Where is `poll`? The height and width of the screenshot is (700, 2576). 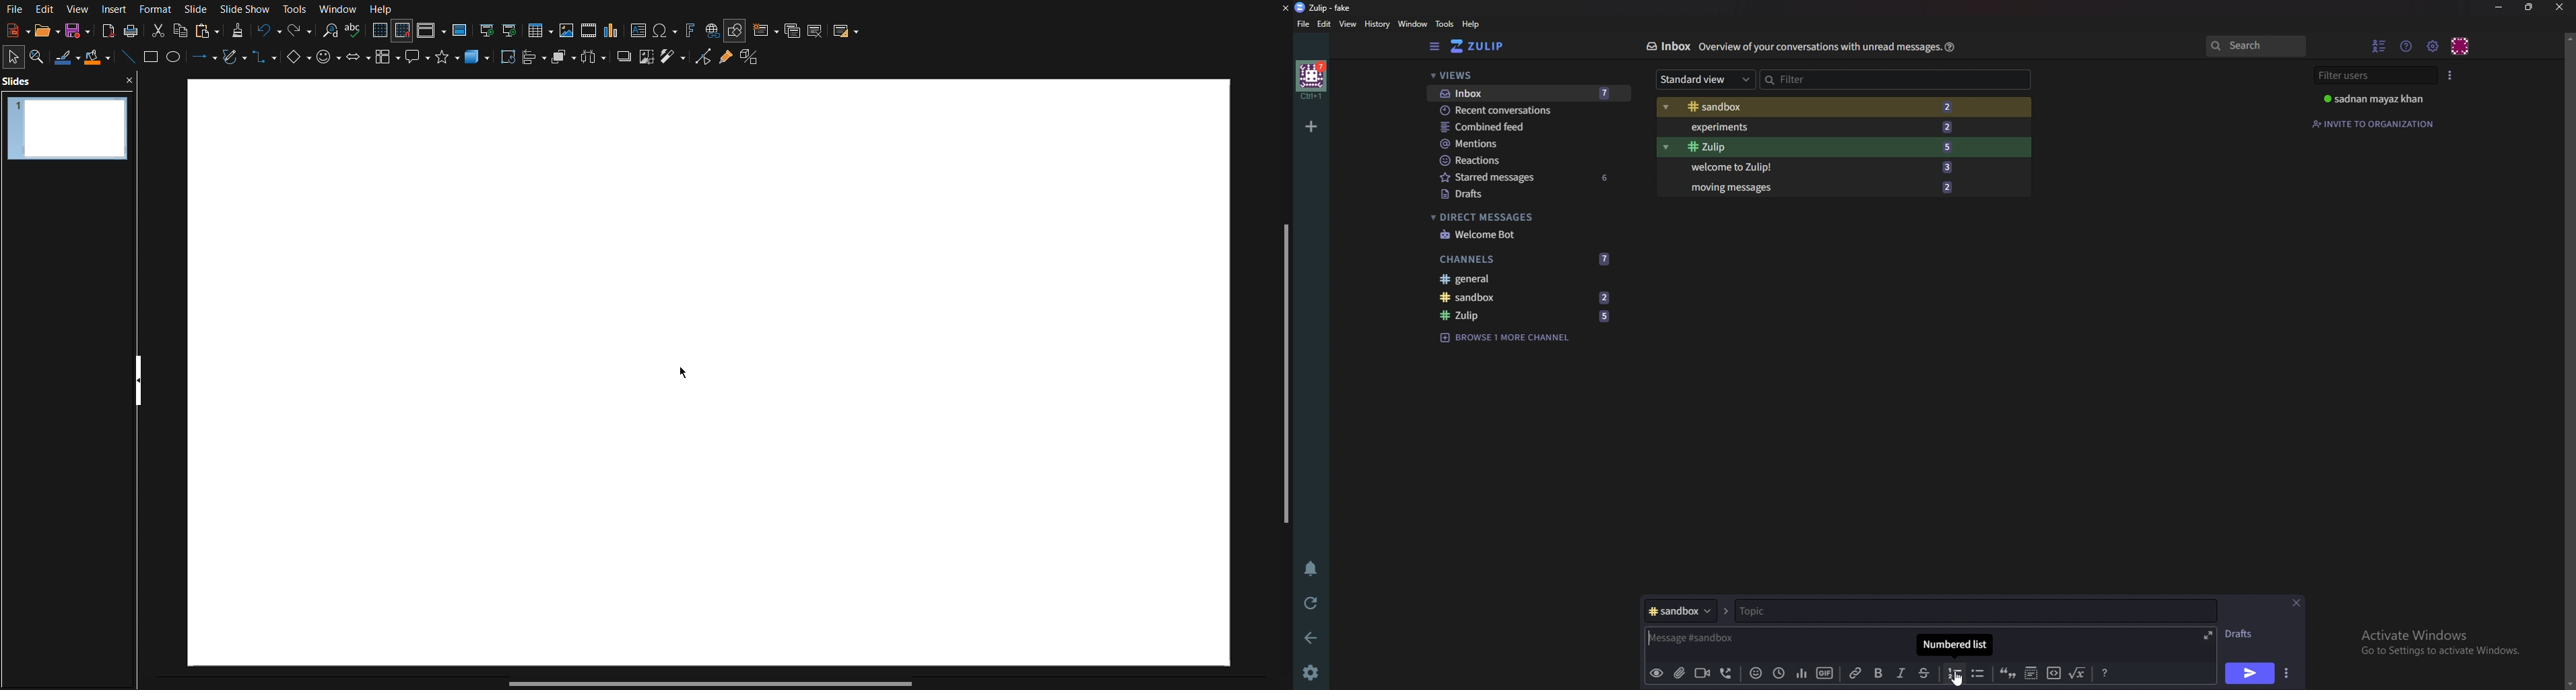 poll is located at coordinates (1799, 673).